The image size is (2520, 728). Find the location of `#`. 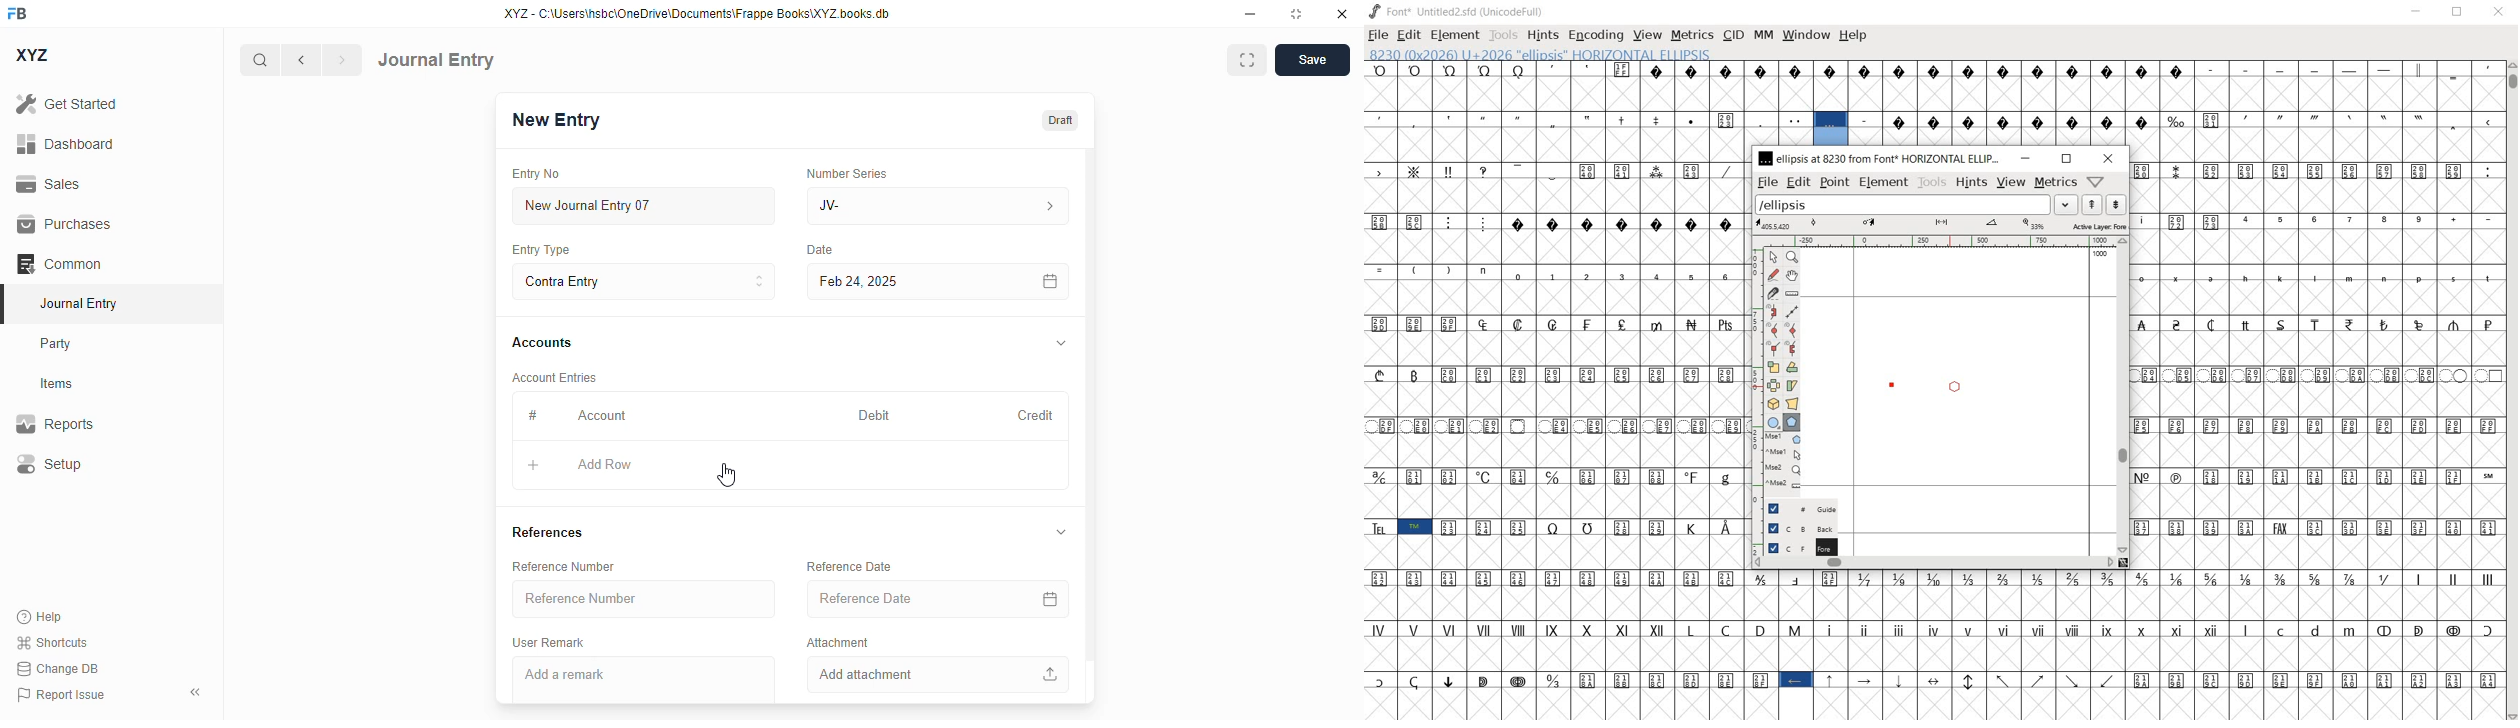

# is located at coordinates (531, 415).